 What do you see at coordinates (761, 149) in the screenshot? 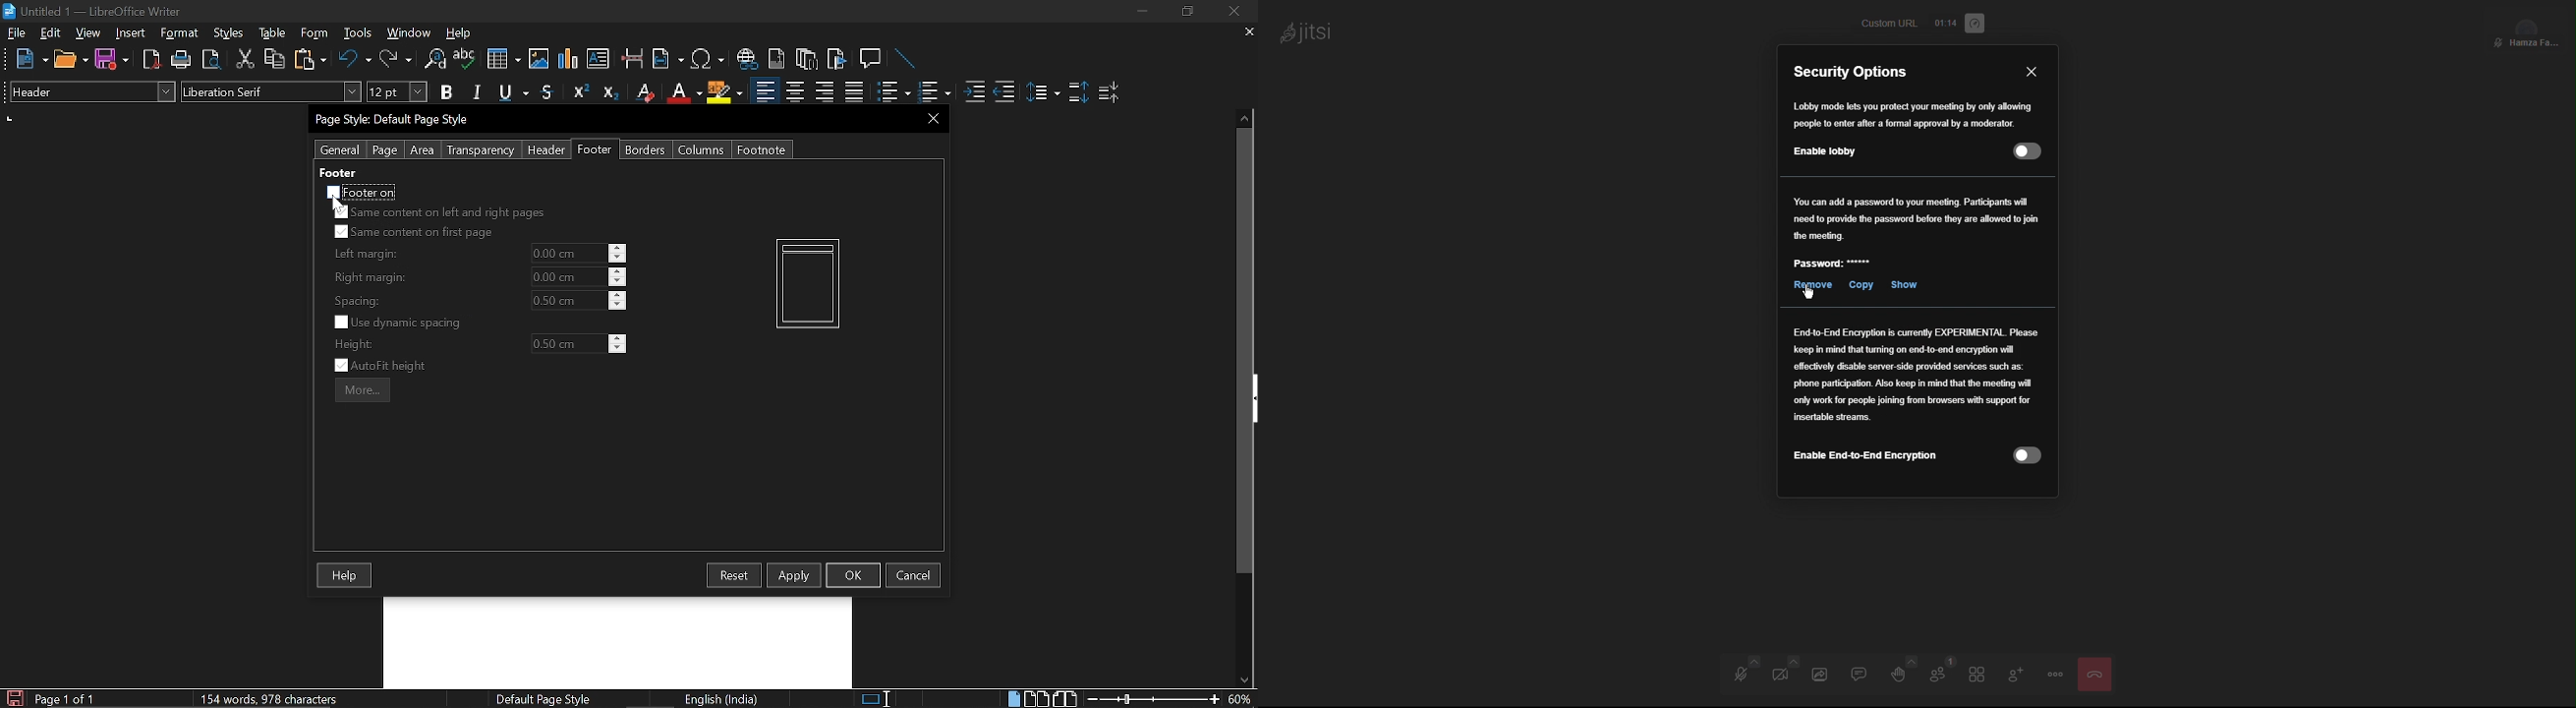
I see `Footnote` at bounding box center [761, 149].